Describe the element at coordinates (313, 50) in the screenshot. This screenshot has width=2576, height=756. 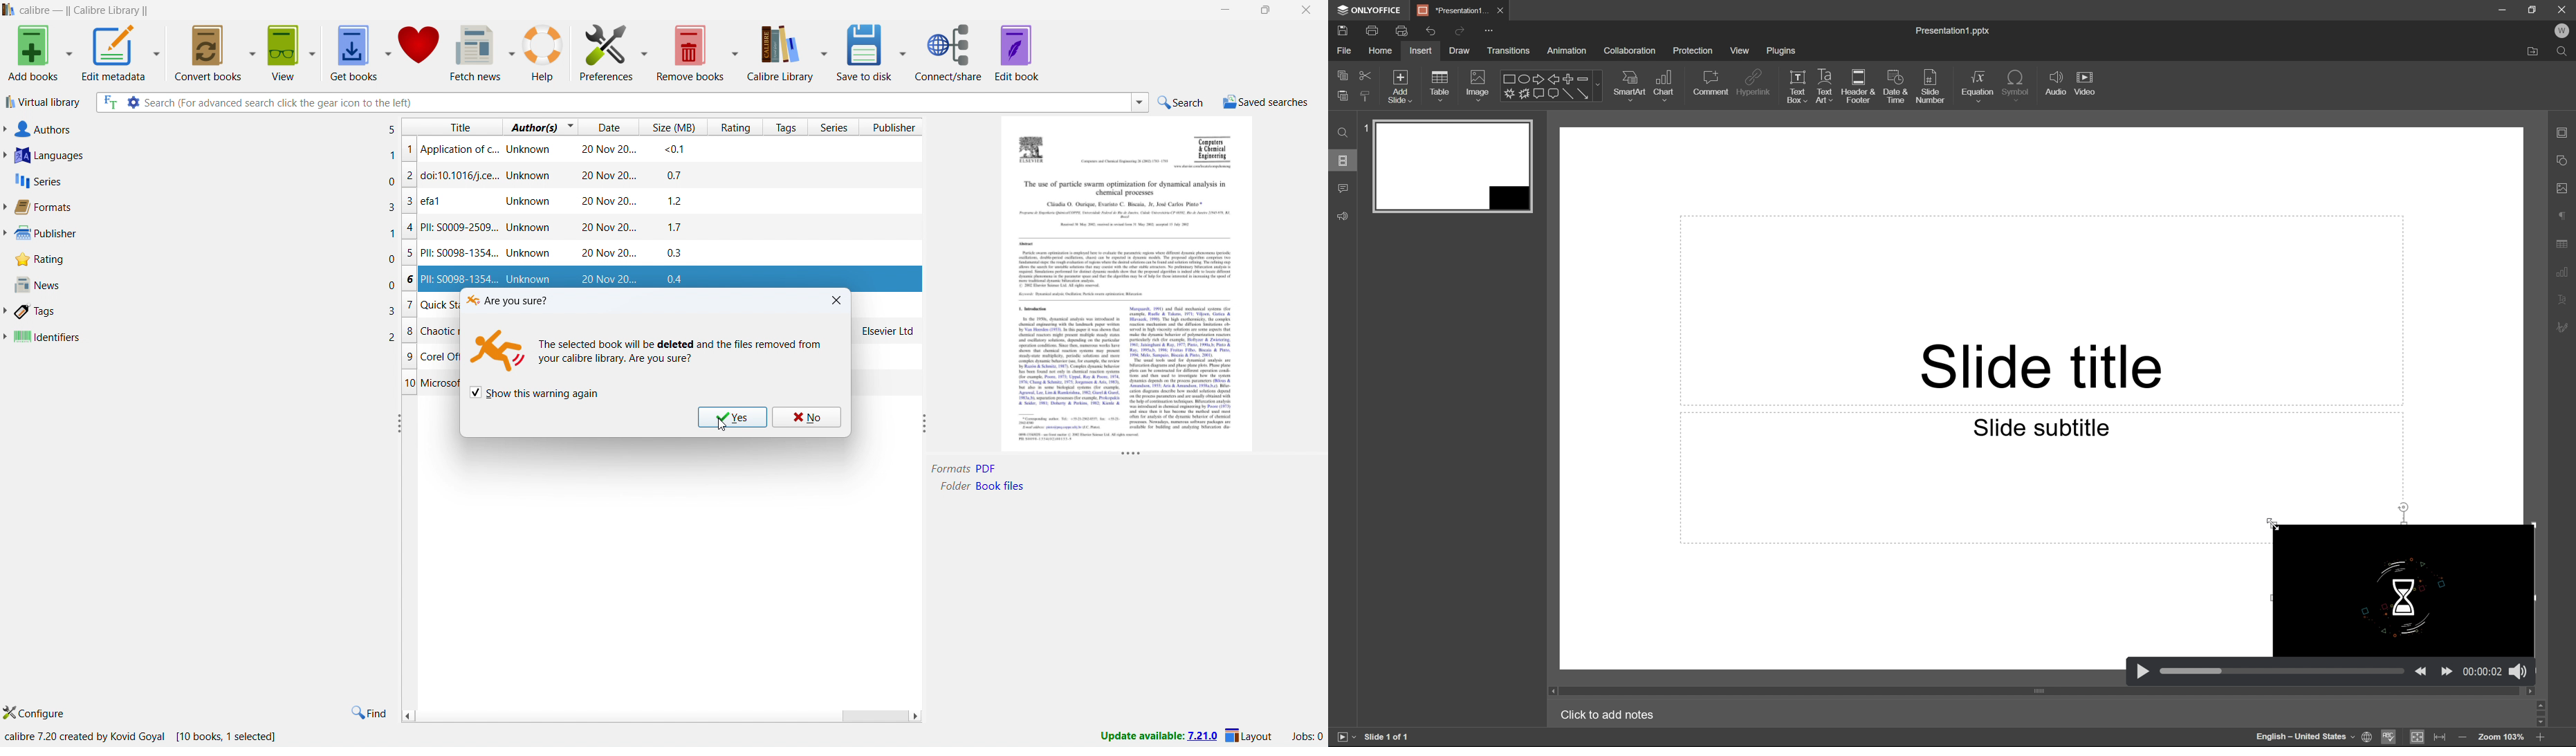
I see `view options` at that location.